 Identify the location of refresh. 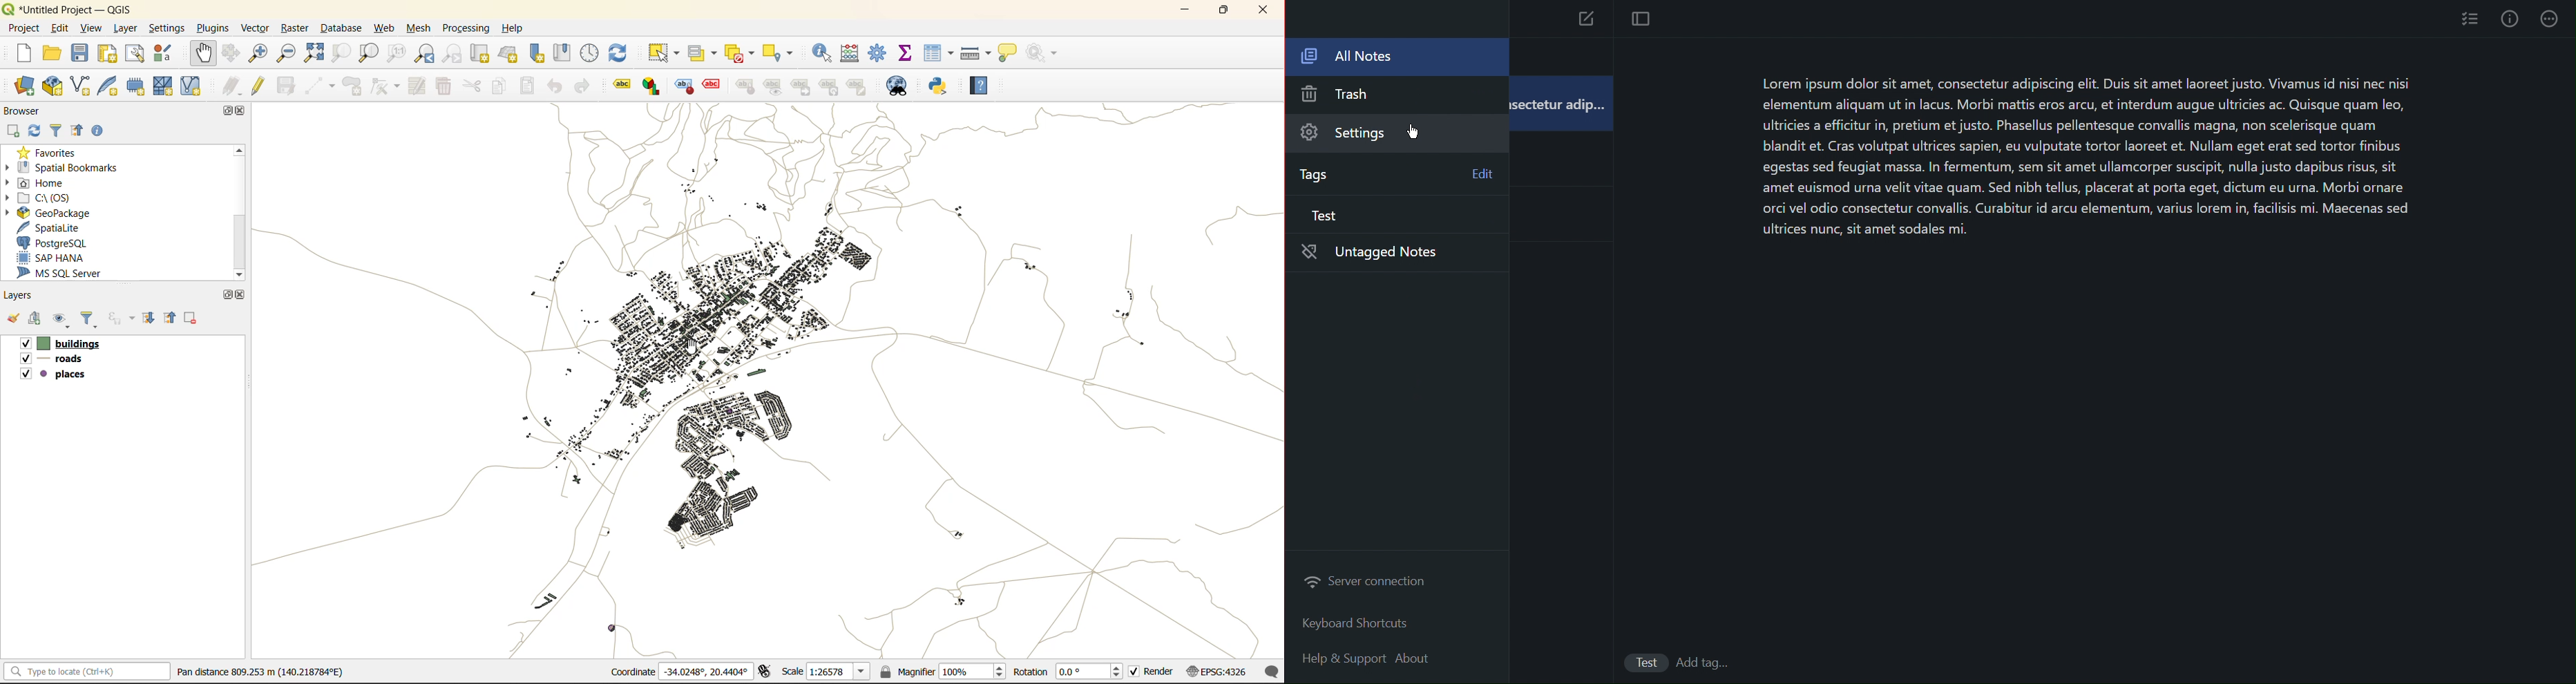
(34, 131).